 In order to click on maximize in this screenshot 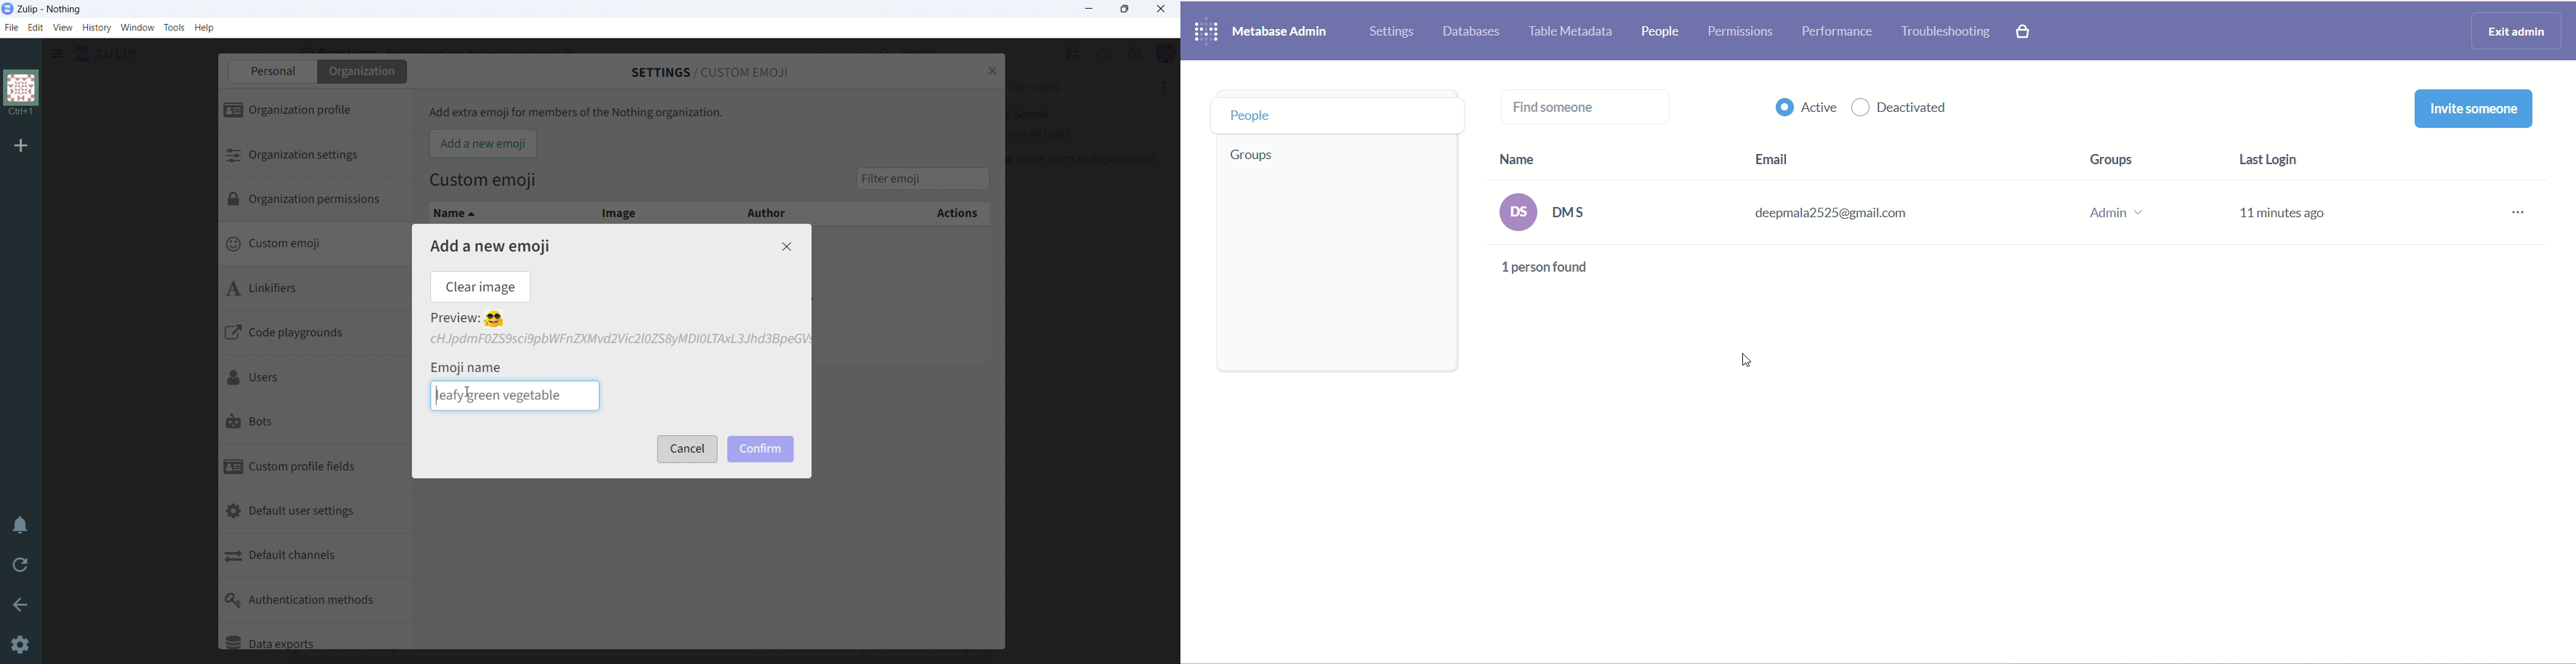, I will do `click(1126, 9)`.